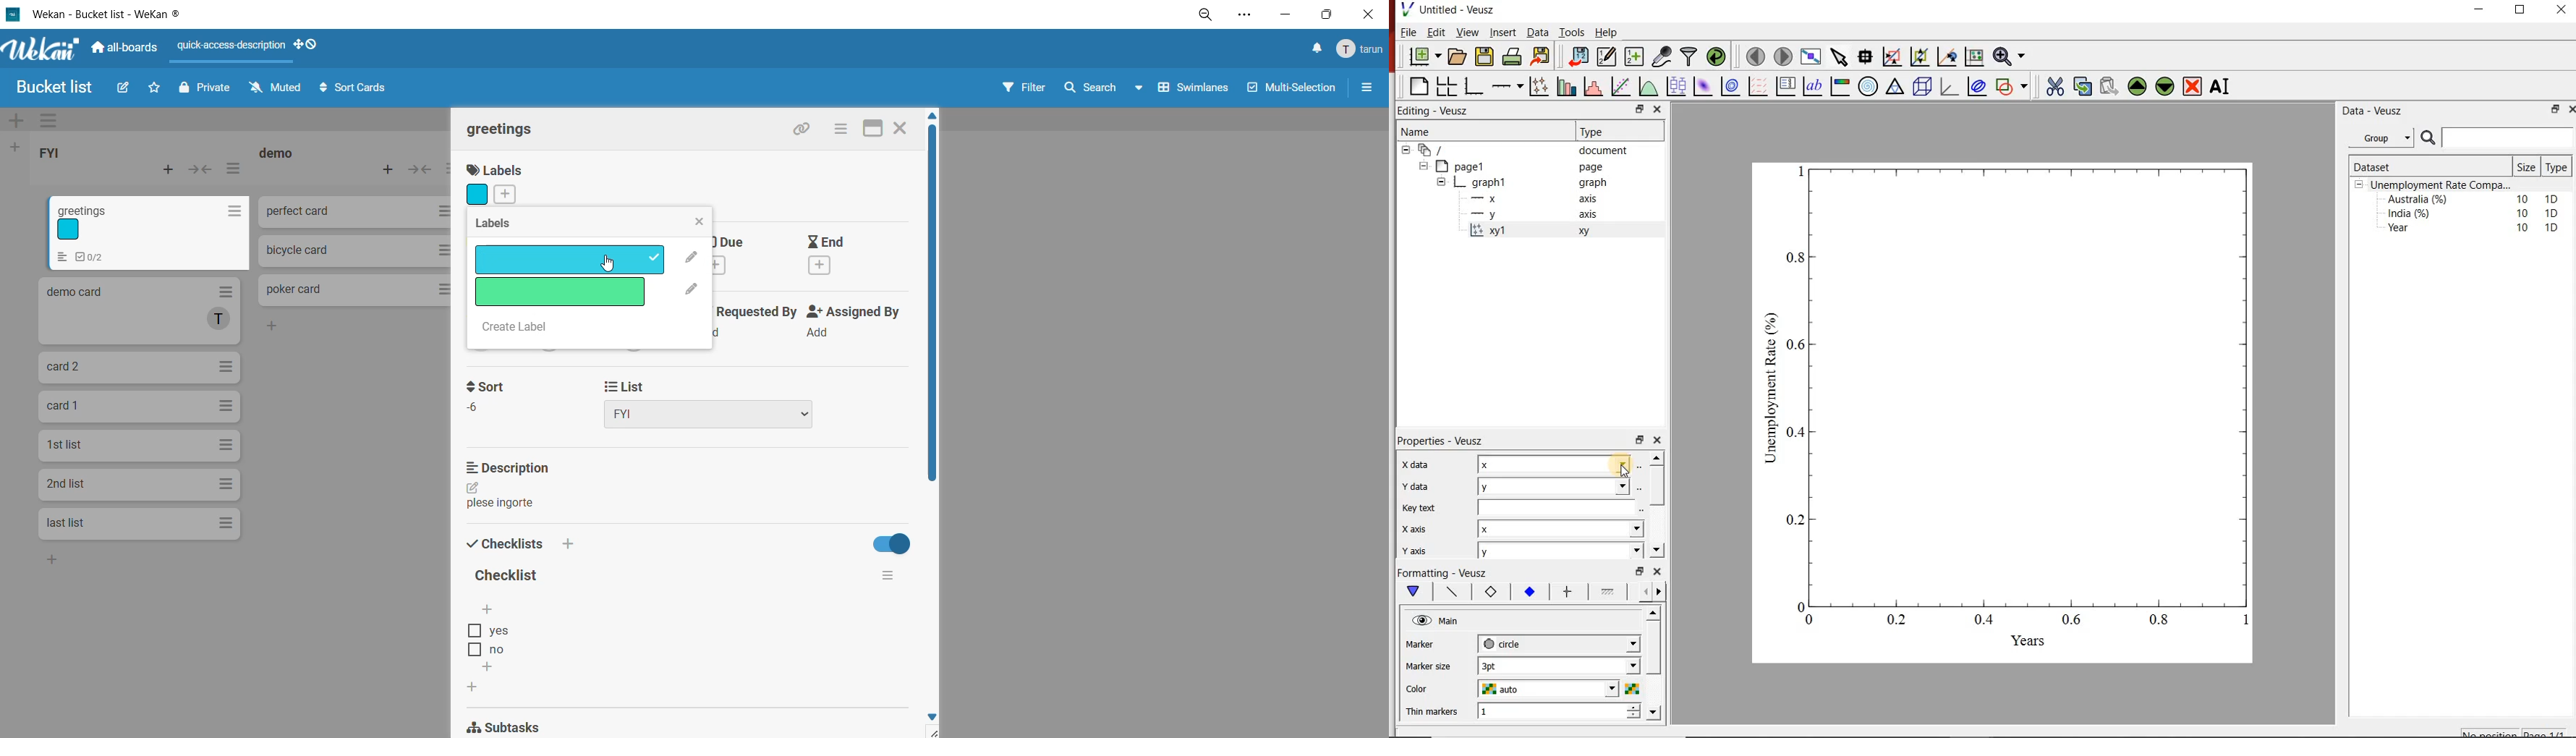  What do you see at coordinates (489, 631) in the screenshot?
I see `checklist option` at bounding box center [489, 631].